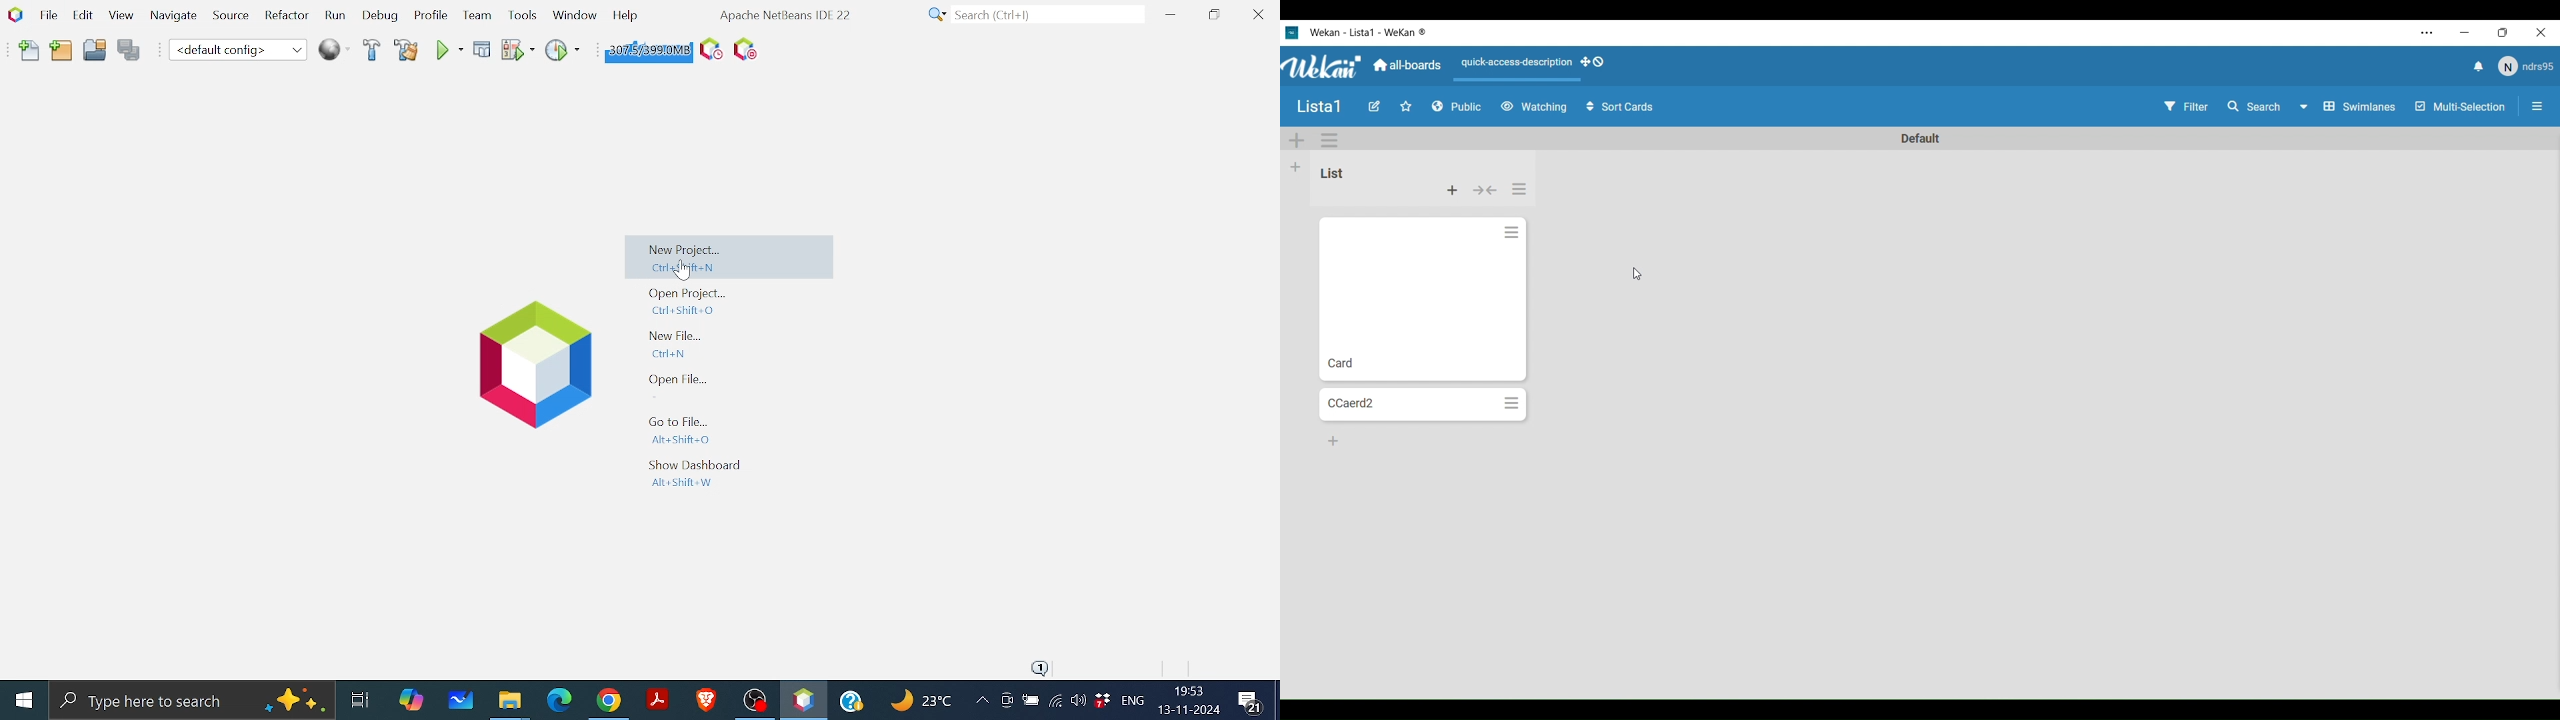 The width and height of the screenshot is (2576, 728). I want to click on Public, so click(1457, 107).